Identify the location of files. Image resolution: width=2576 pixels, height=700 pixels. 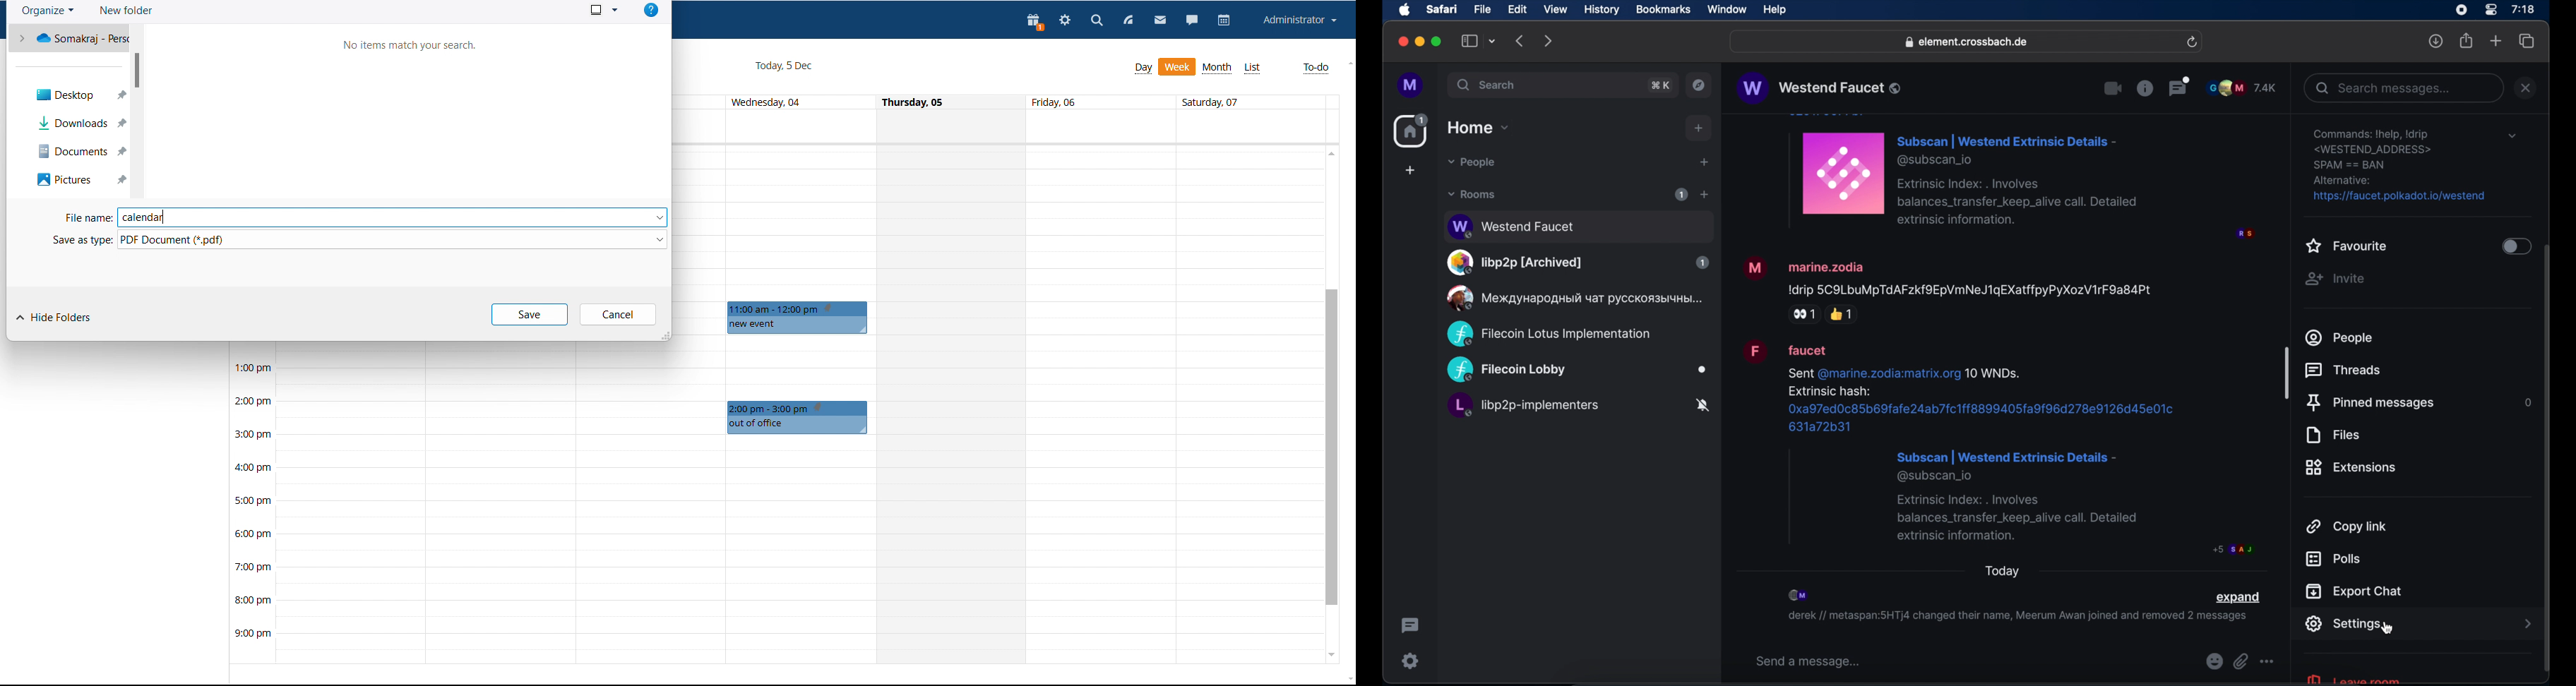
(2332, 435).